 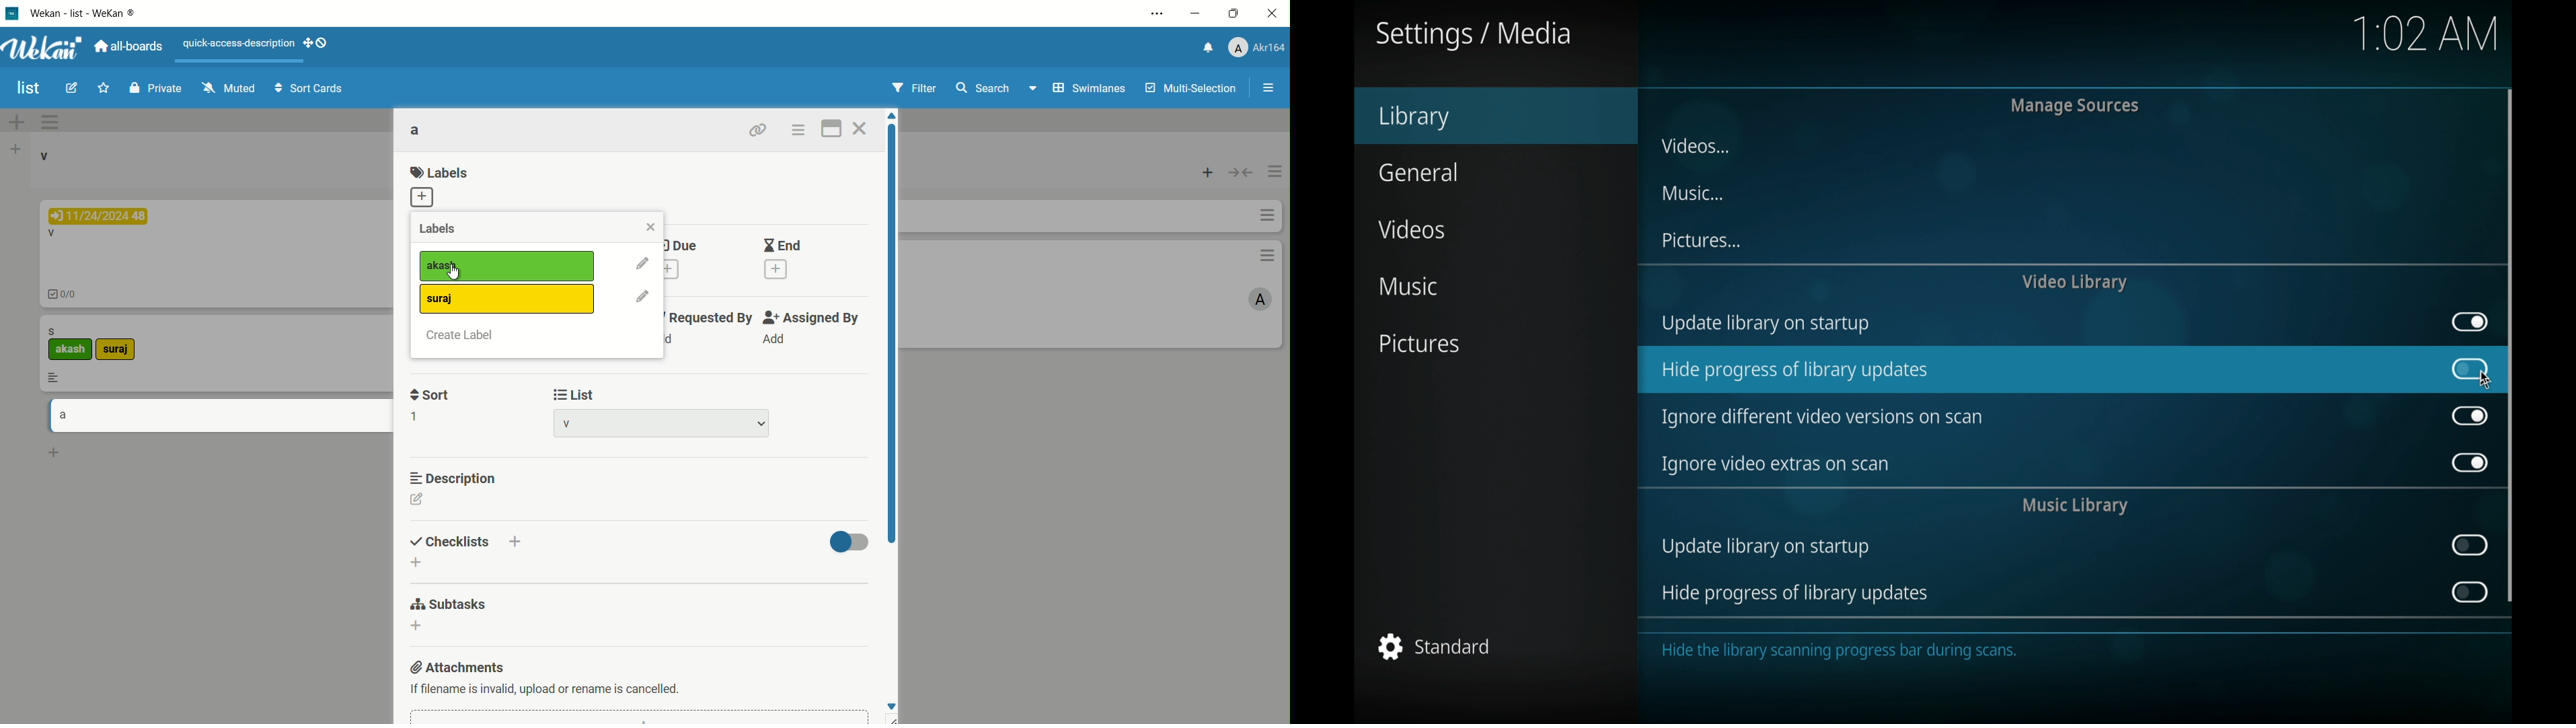 I want to click on toggle button, so click(x=2471, y=368).